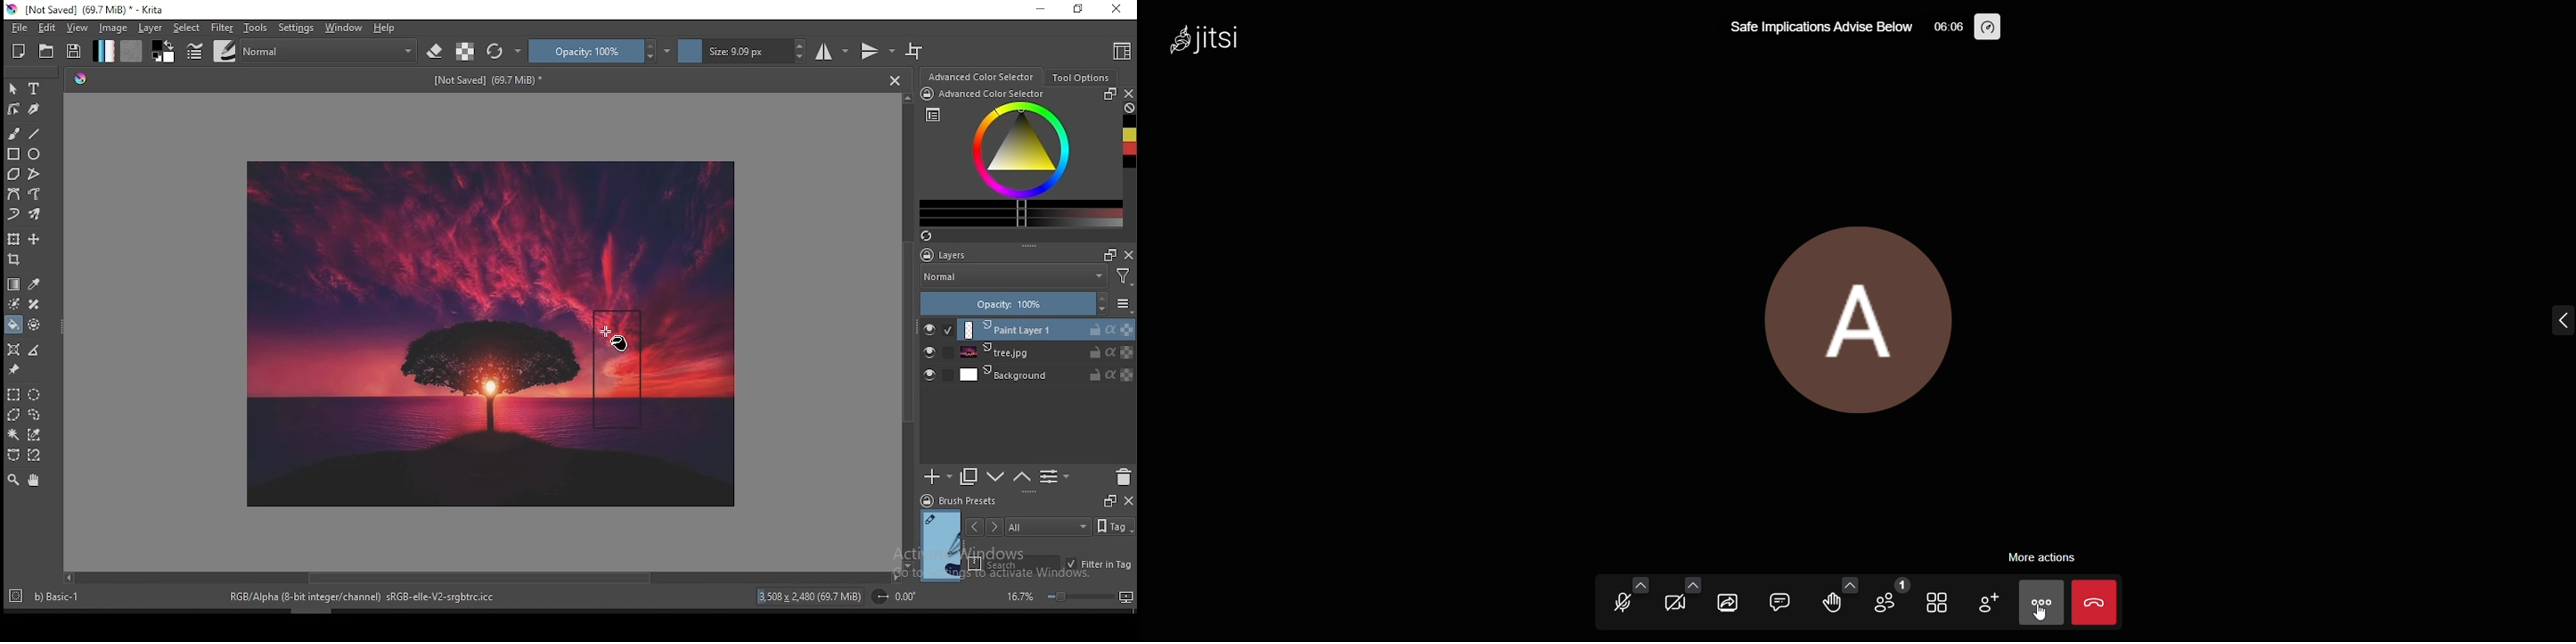  I want to click on magnetic curve selection tool, so click(36, 456).